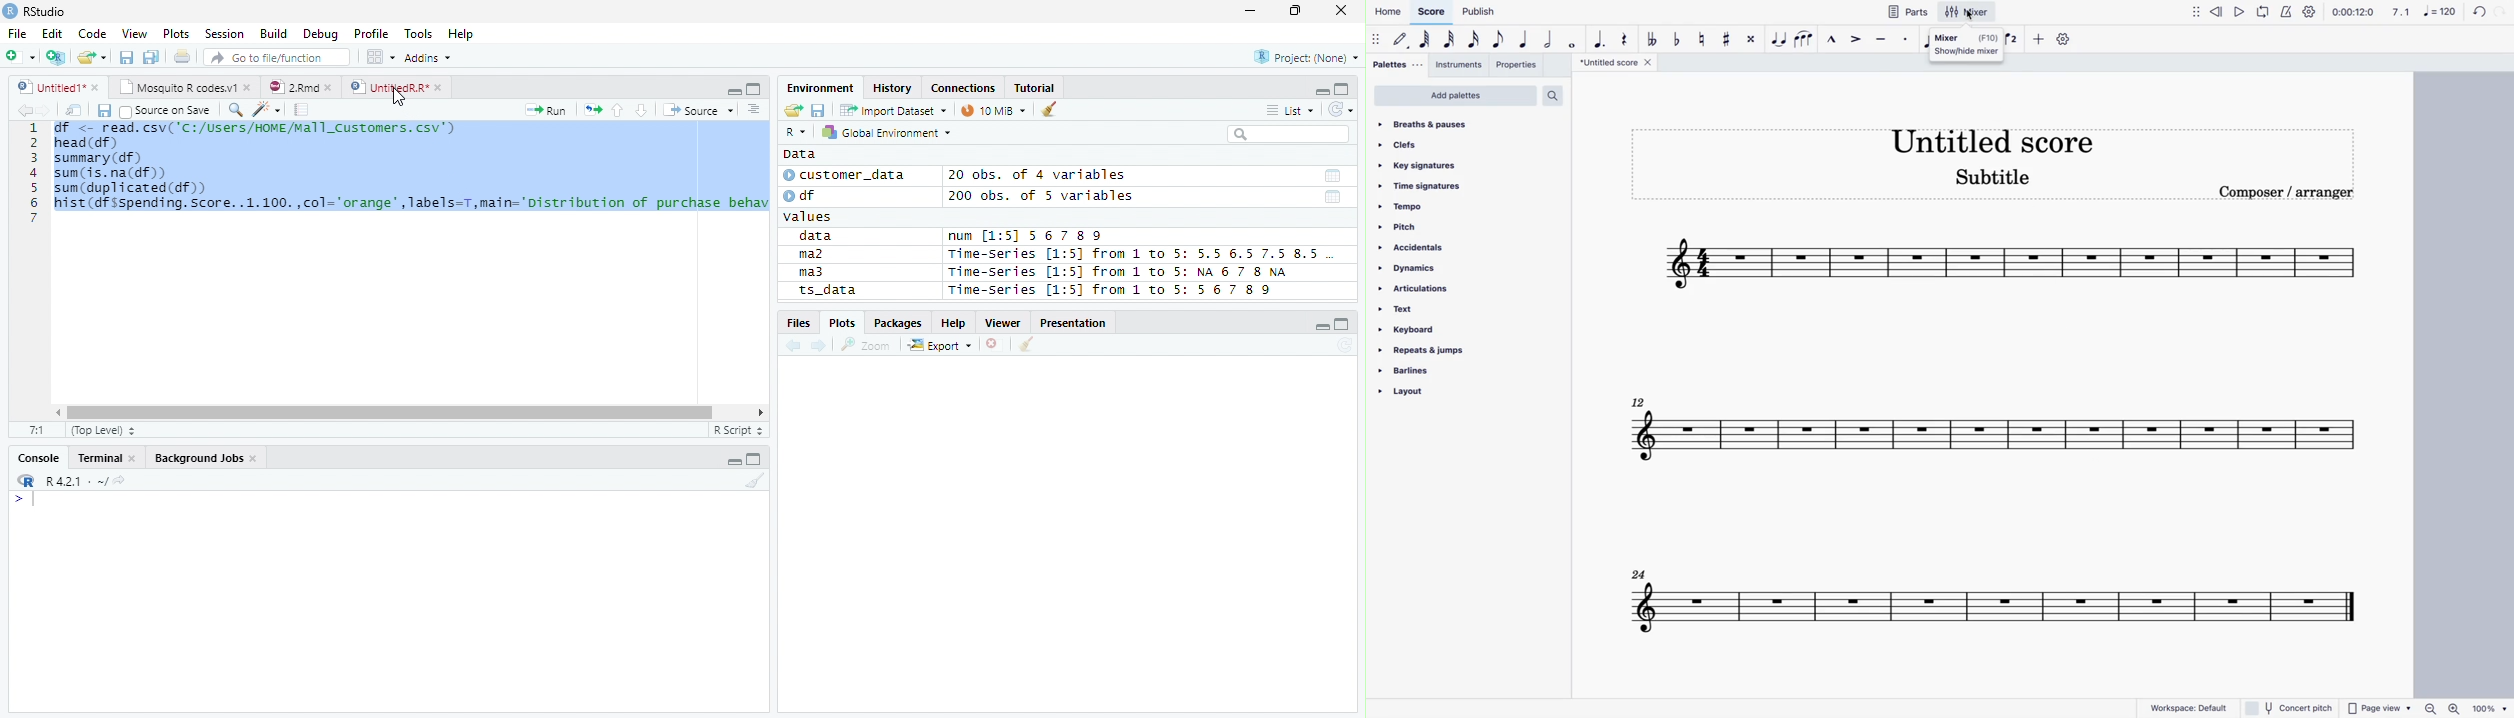 The height and width of the screenshot is (728, 2520). I want to click on Maximize, so click(1344, 324).